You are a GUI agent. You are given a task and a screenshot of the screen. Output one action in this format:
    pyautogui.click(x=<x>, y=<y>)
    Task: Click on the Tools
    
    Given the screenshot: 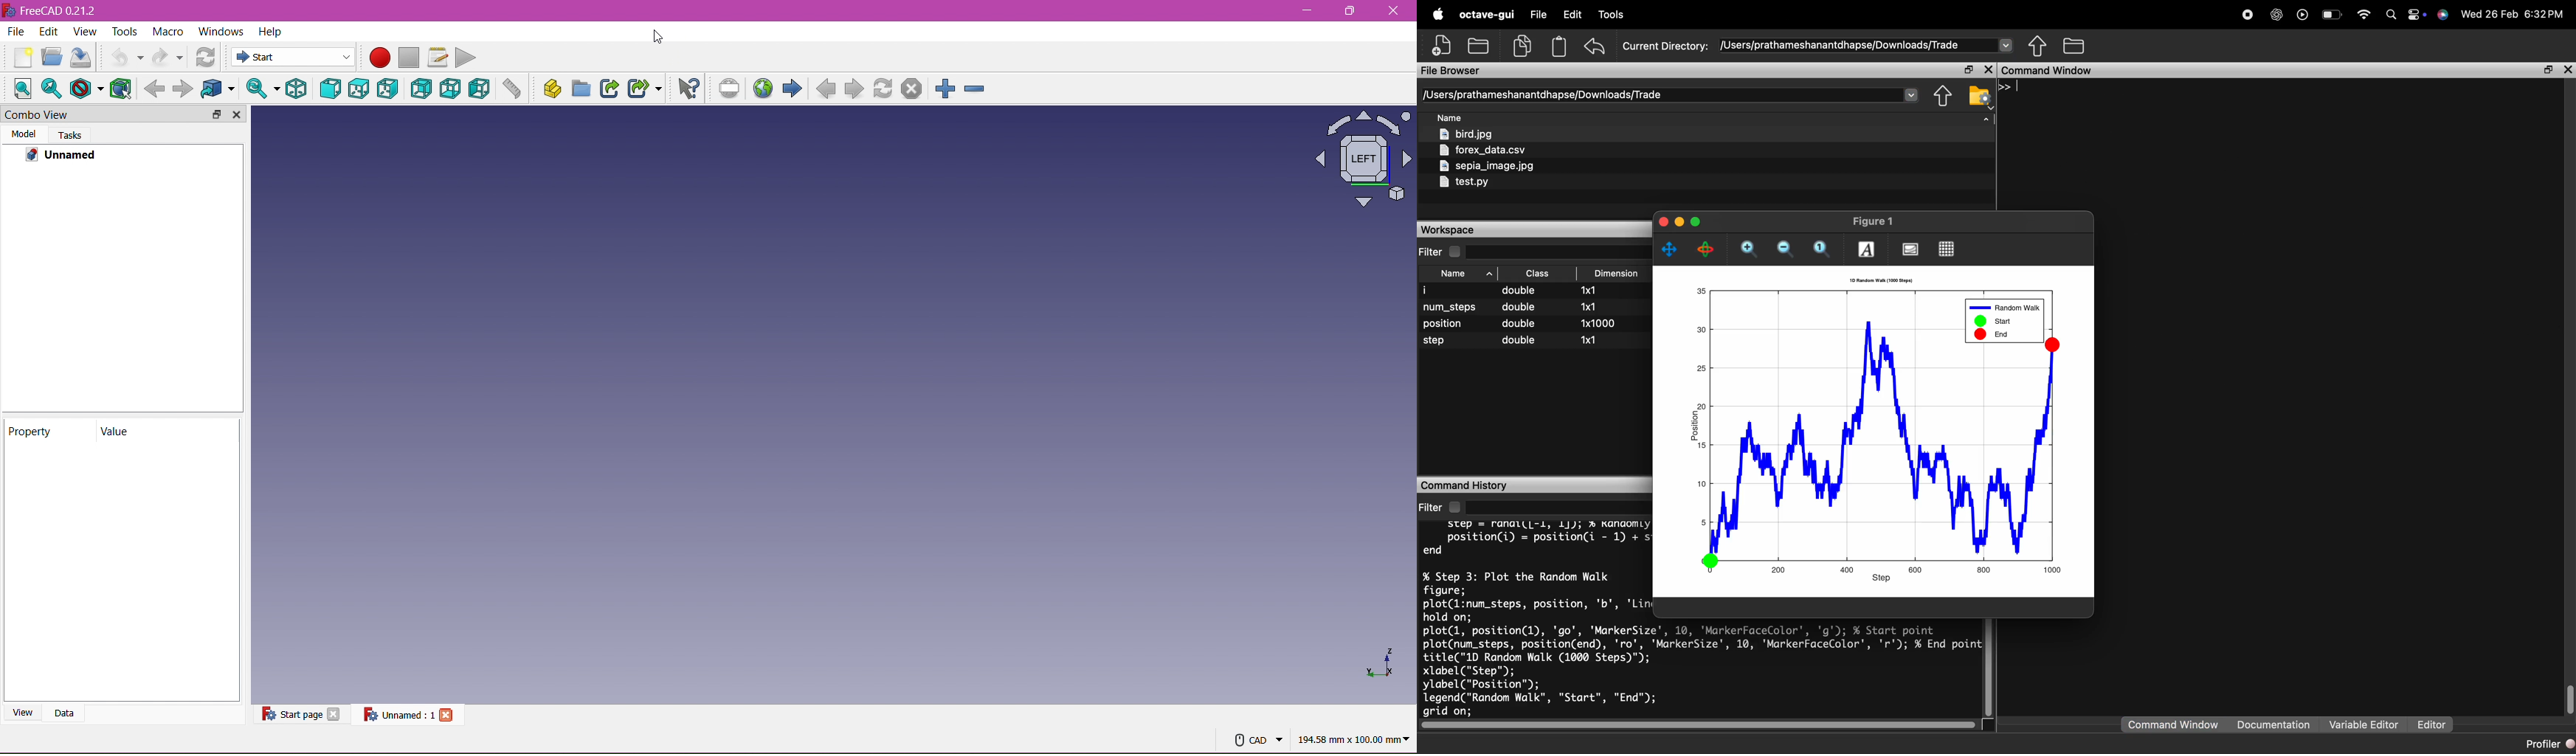 What is the action you would take?
    pyautogui.click(x=125, y=30)
    